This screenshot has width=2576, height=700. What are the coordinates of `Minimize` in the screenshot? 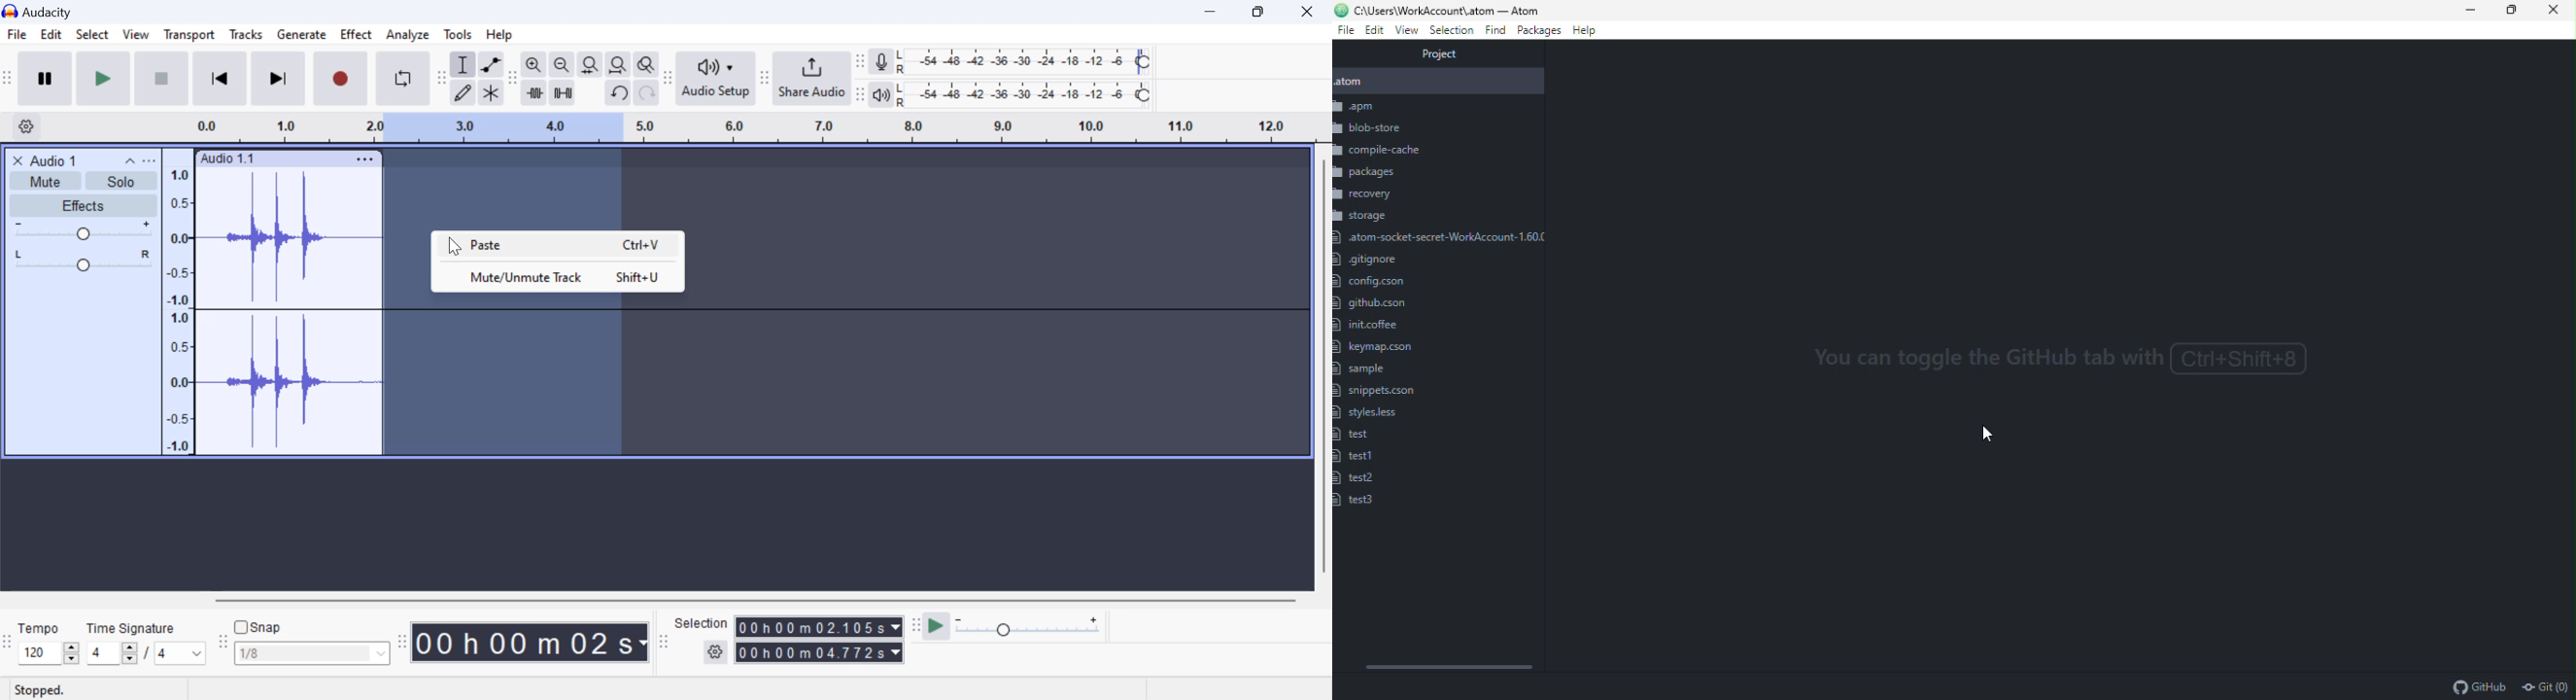 It's located at (1263, 10).